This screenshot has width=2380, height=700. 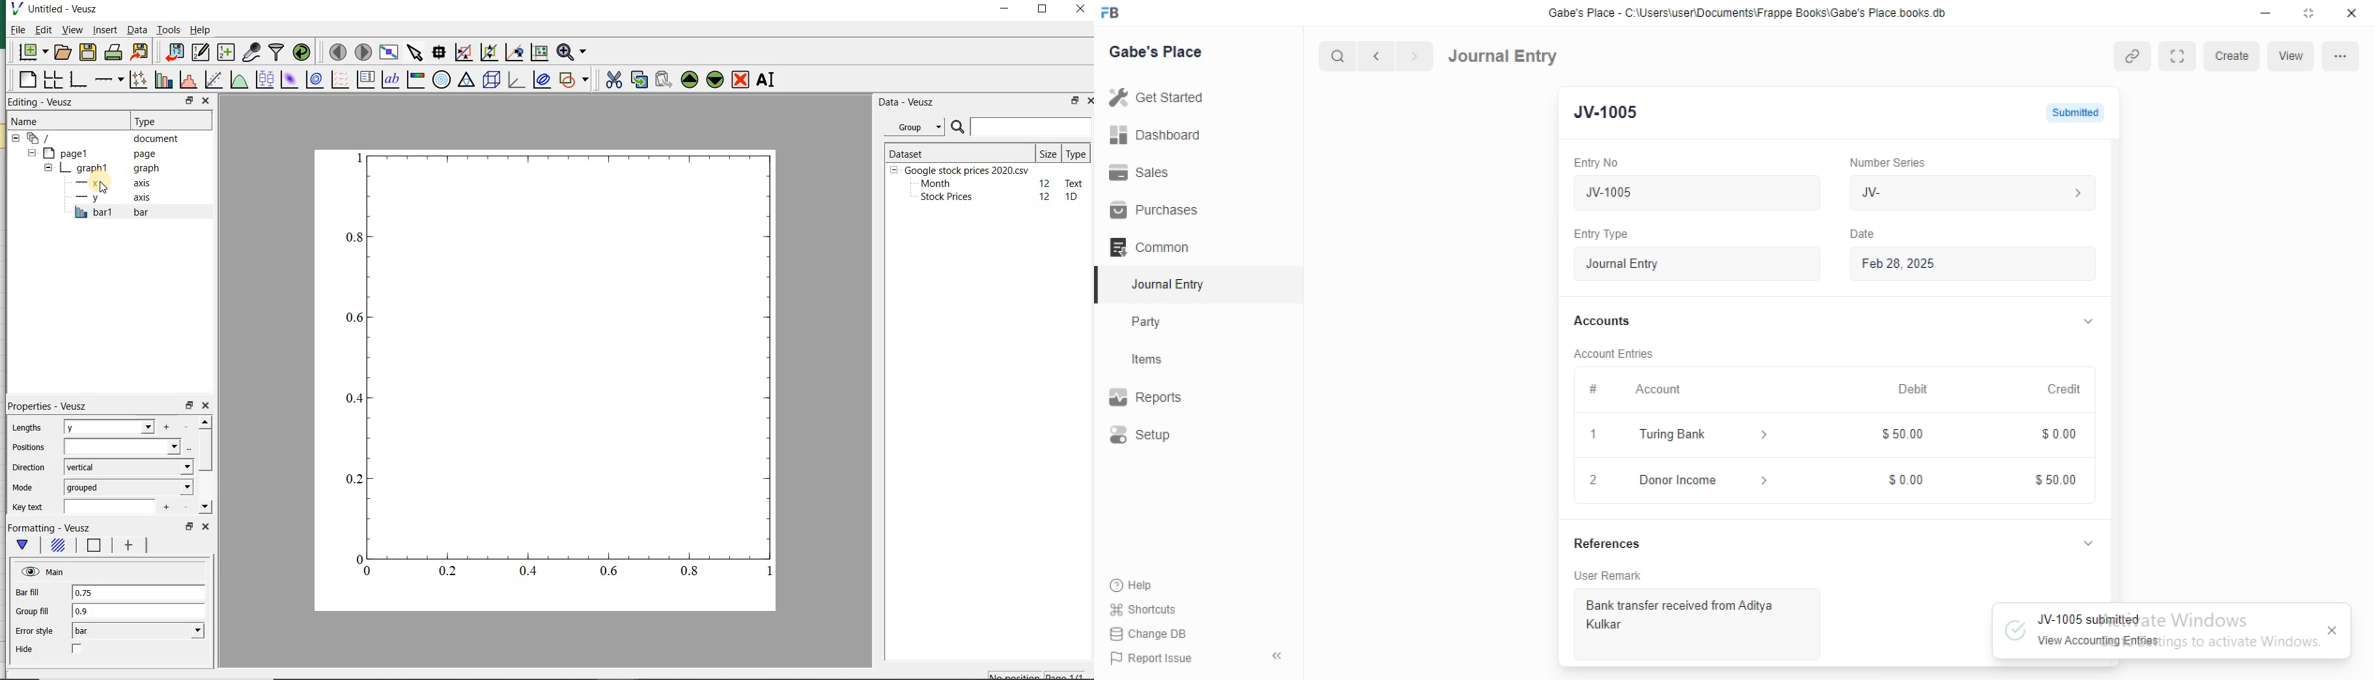 I want to click on full screen, so click(x=2177, y=56).